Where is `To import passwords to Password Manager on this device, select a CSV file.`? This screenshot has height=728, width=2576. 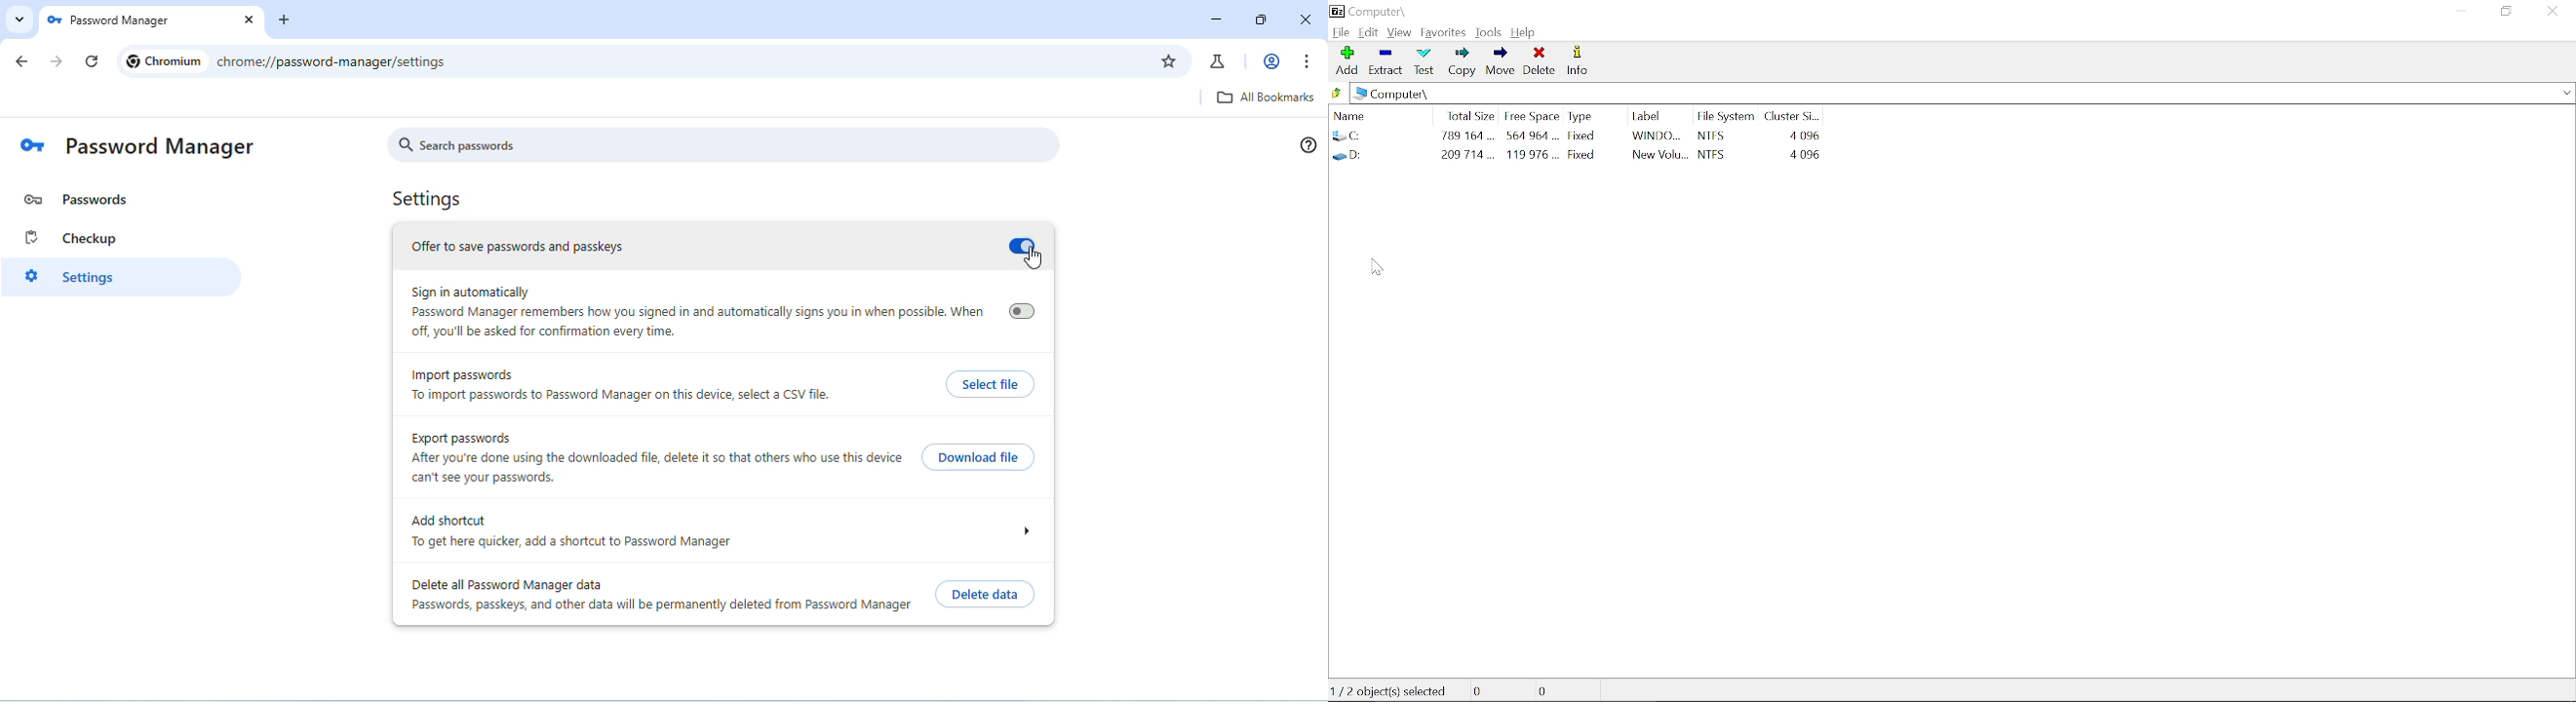
To import passwords to Password Manager on this device, select a CSV file. is located at coordinates (624, 396).